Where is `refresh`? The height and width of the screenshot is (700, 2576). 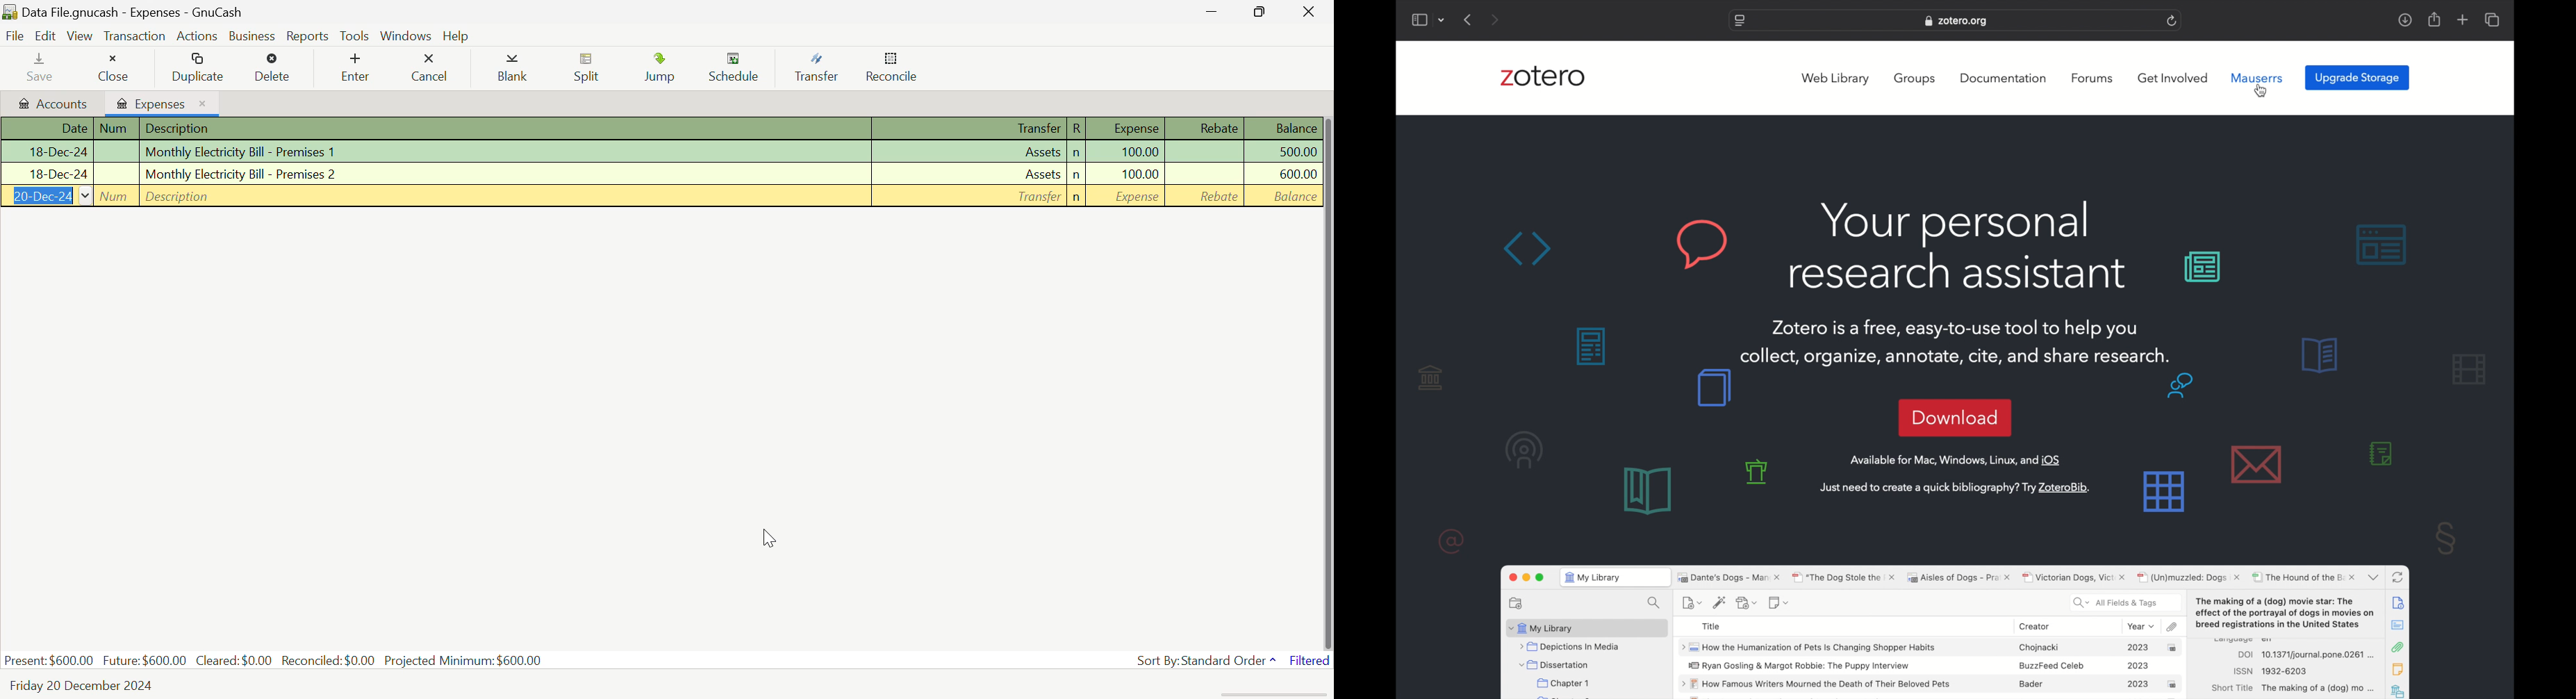 refresh is located at coordinates (2172, 21).